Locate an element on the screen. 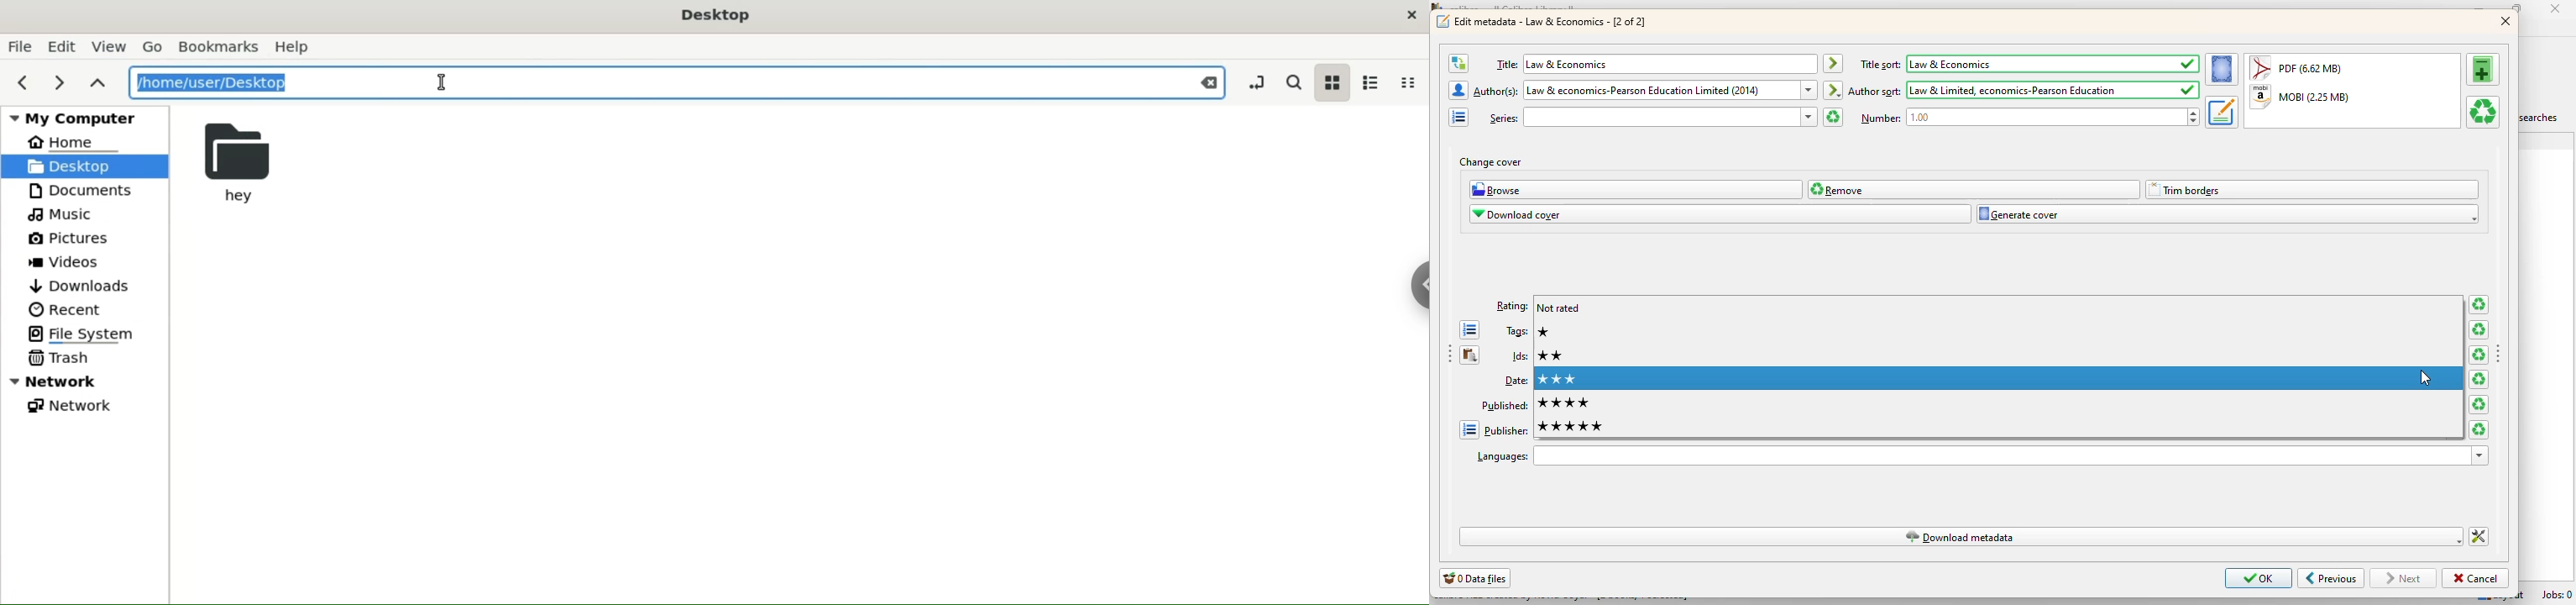 The height and width of the screenshot is (616, 2576). network is located at coordinates (72, 405).